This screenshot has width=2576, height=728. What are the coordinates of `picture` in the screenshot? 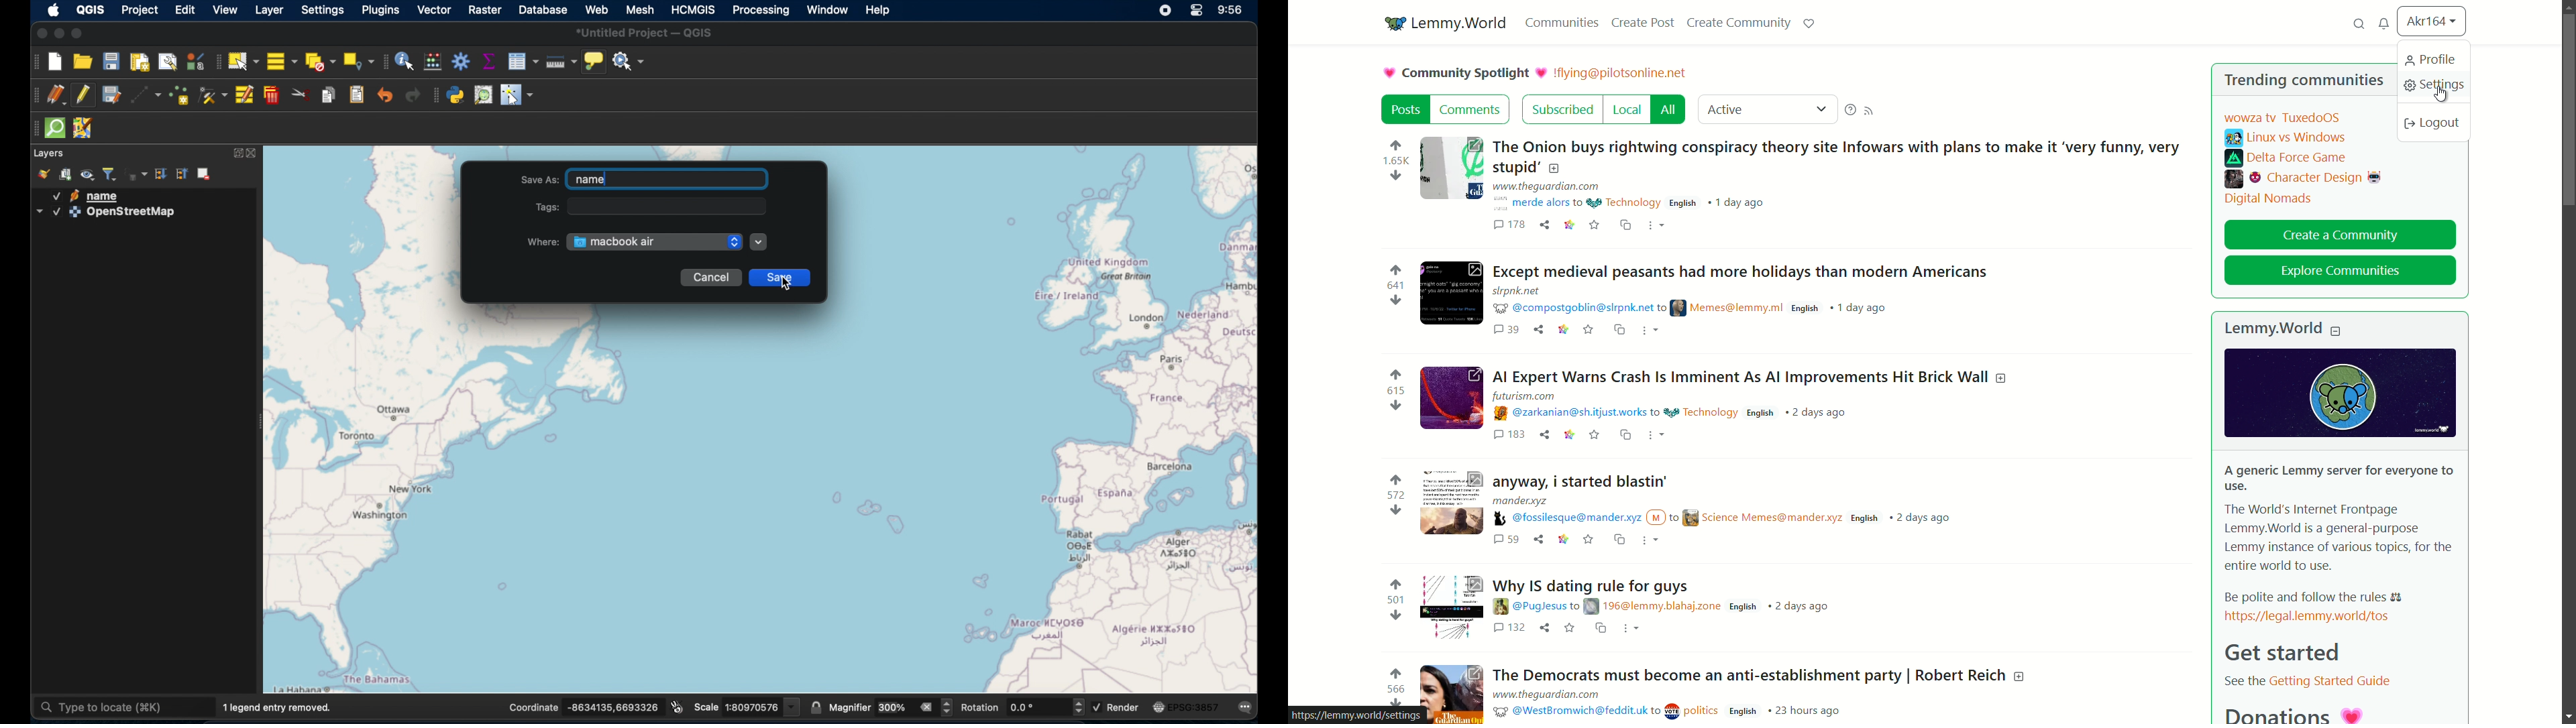 It's located at (1391, 74).